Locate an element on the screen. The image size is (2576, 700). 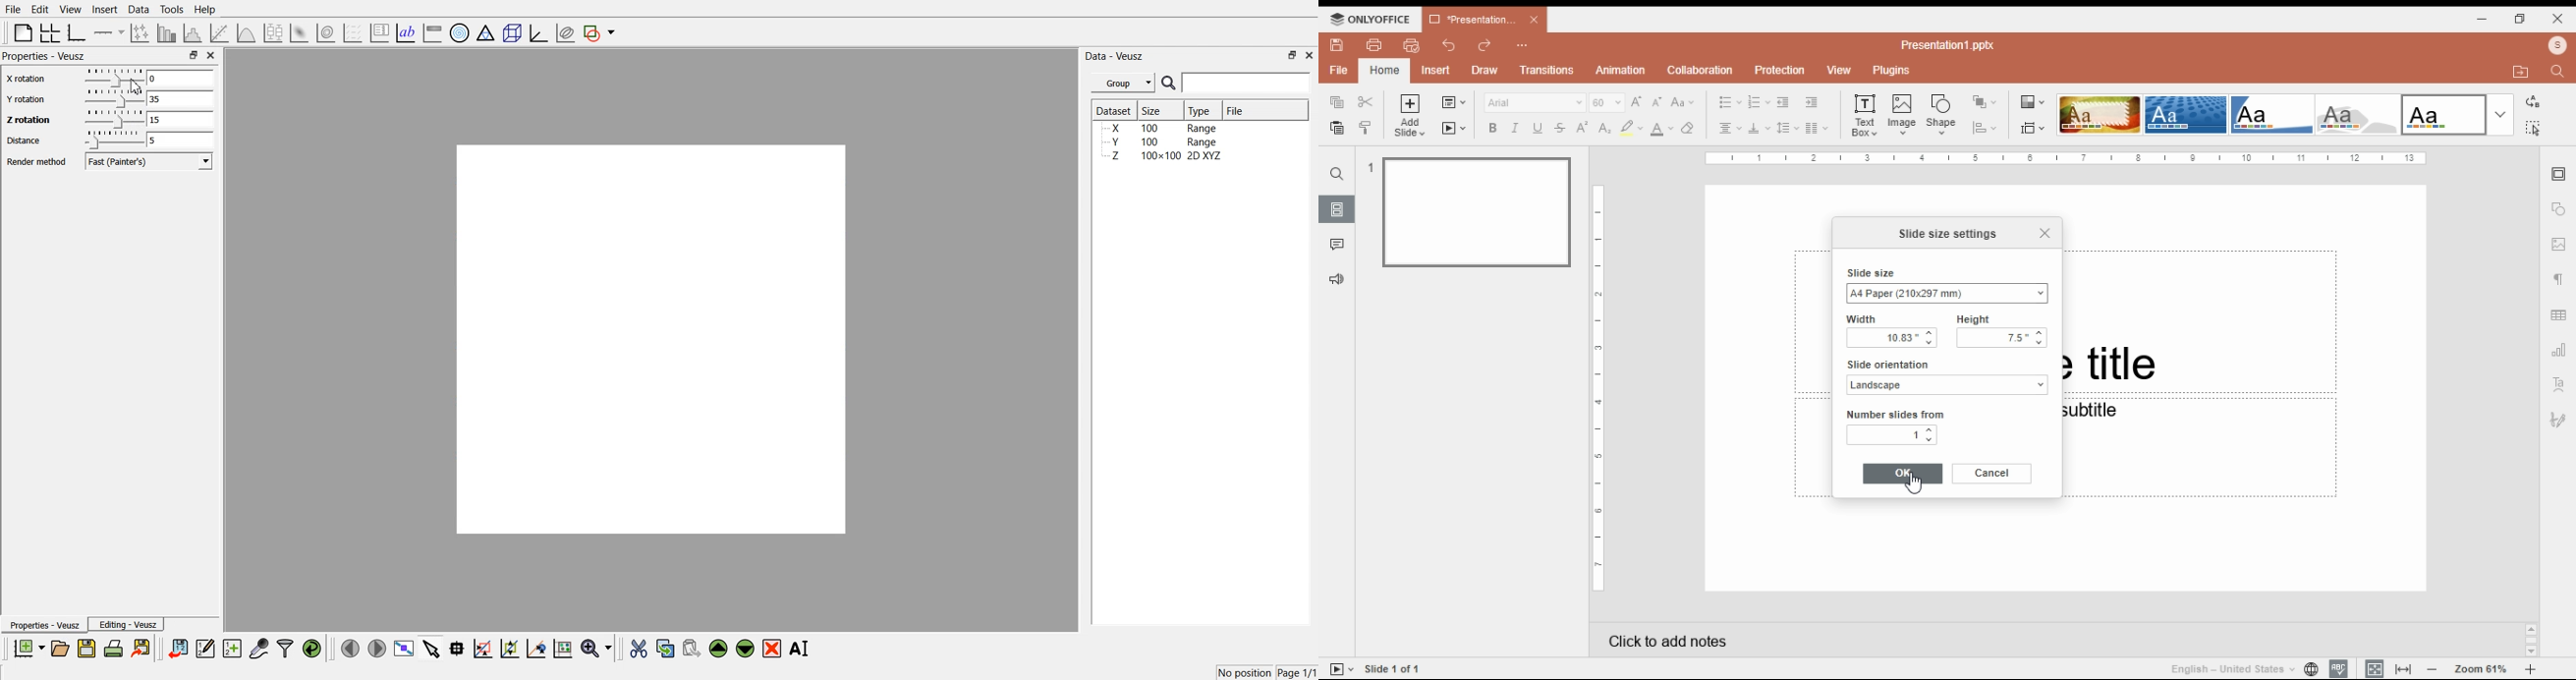
A4 Paper (210x297 mm)  is located at coordinates (1946, 294).